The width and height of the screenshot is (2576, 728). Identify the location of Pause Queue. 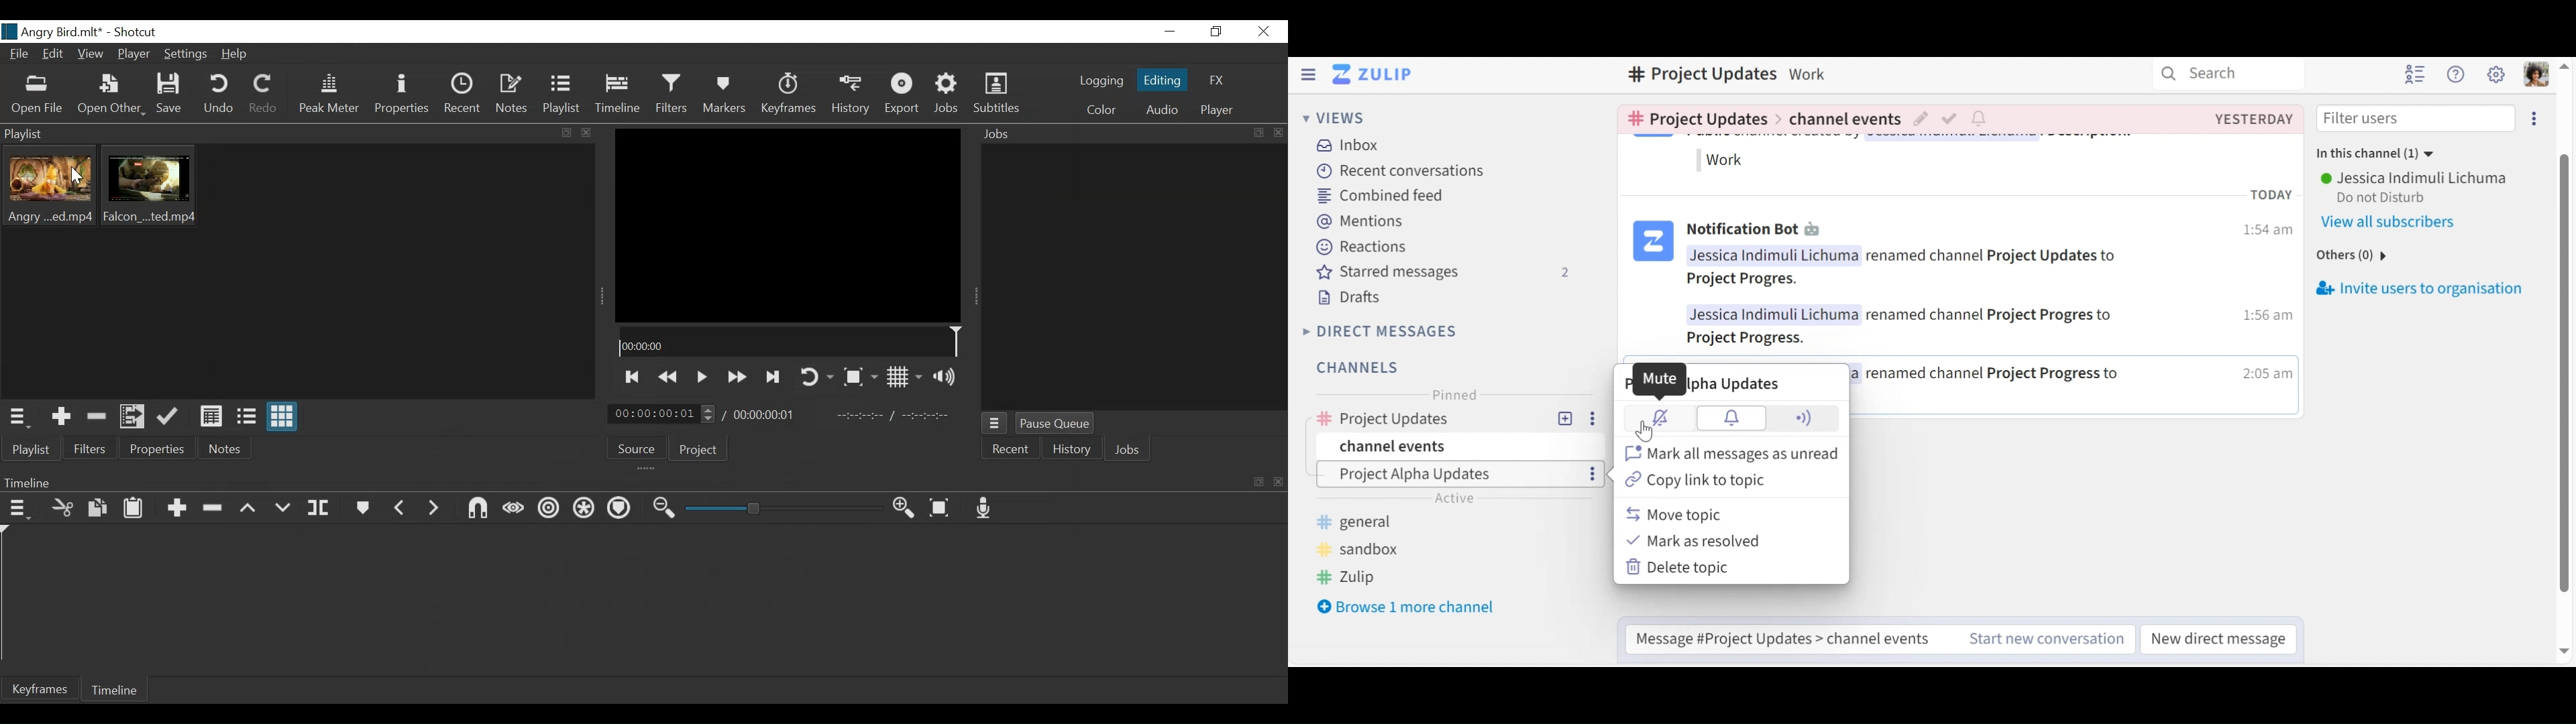
(1055, 423).